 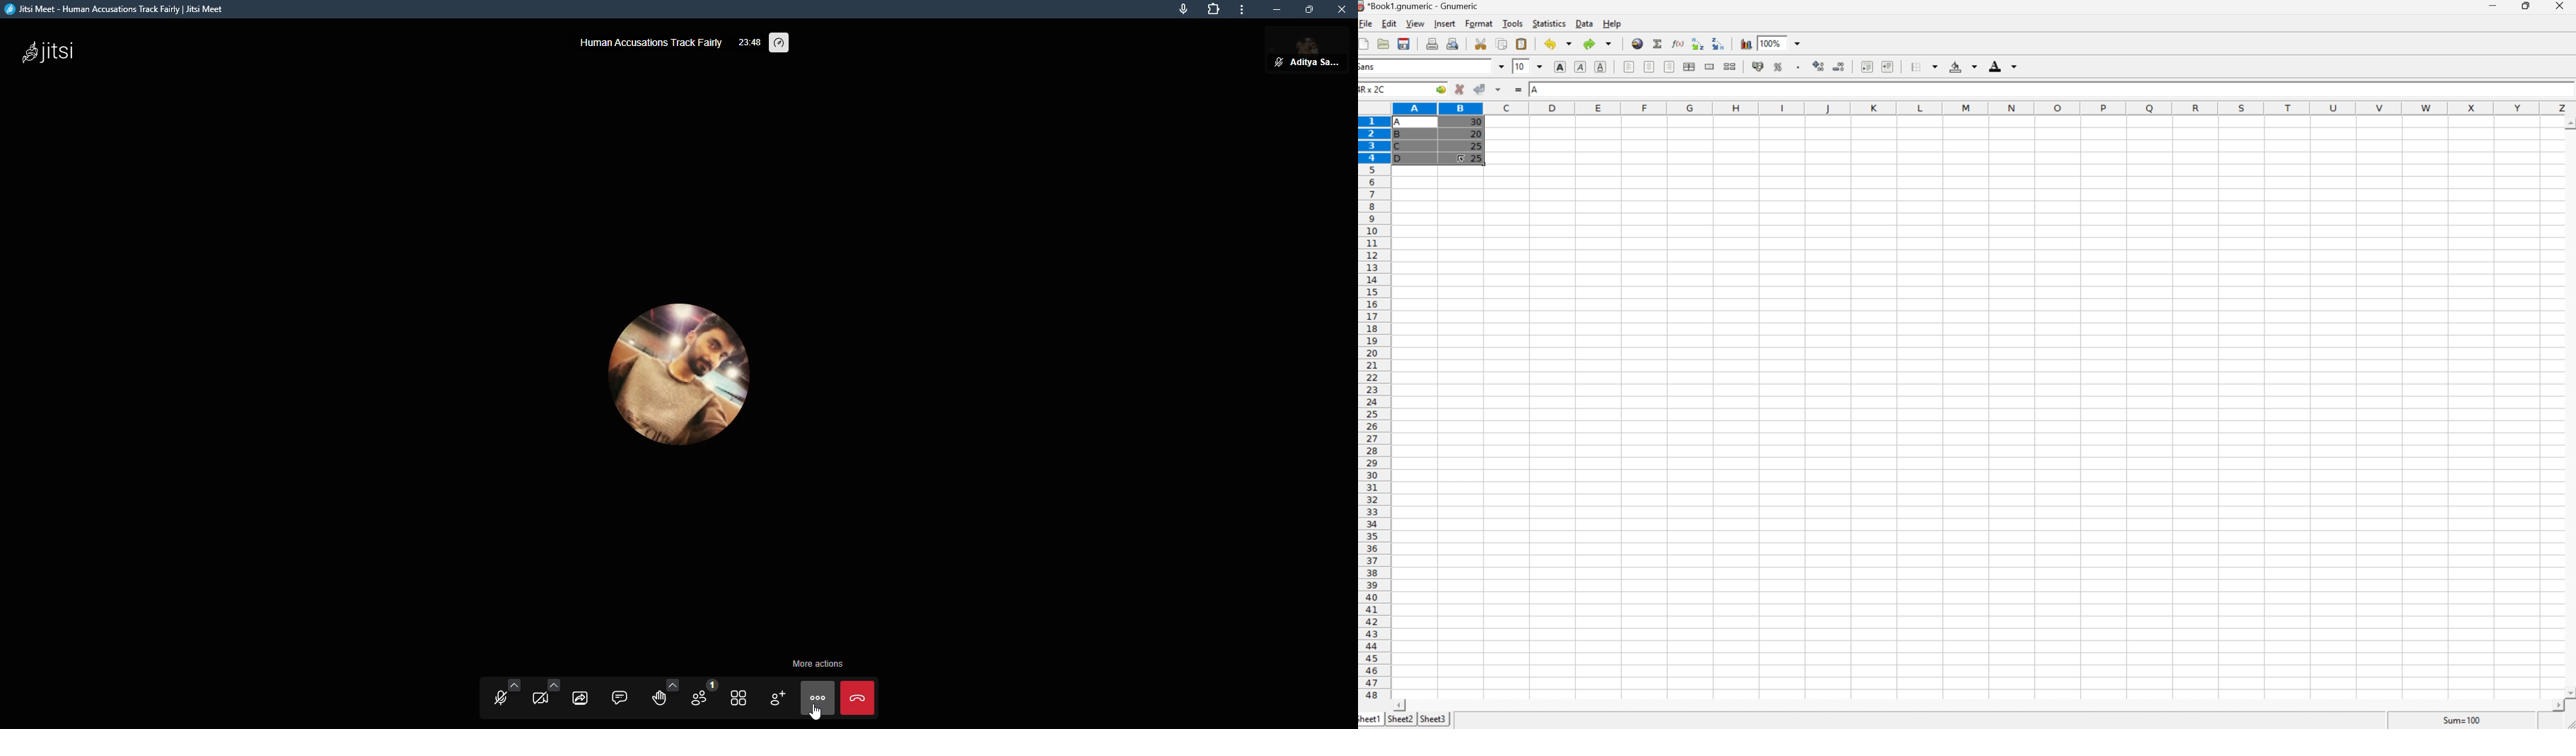 I want to click on Go to, so click(x=1440, y=88).